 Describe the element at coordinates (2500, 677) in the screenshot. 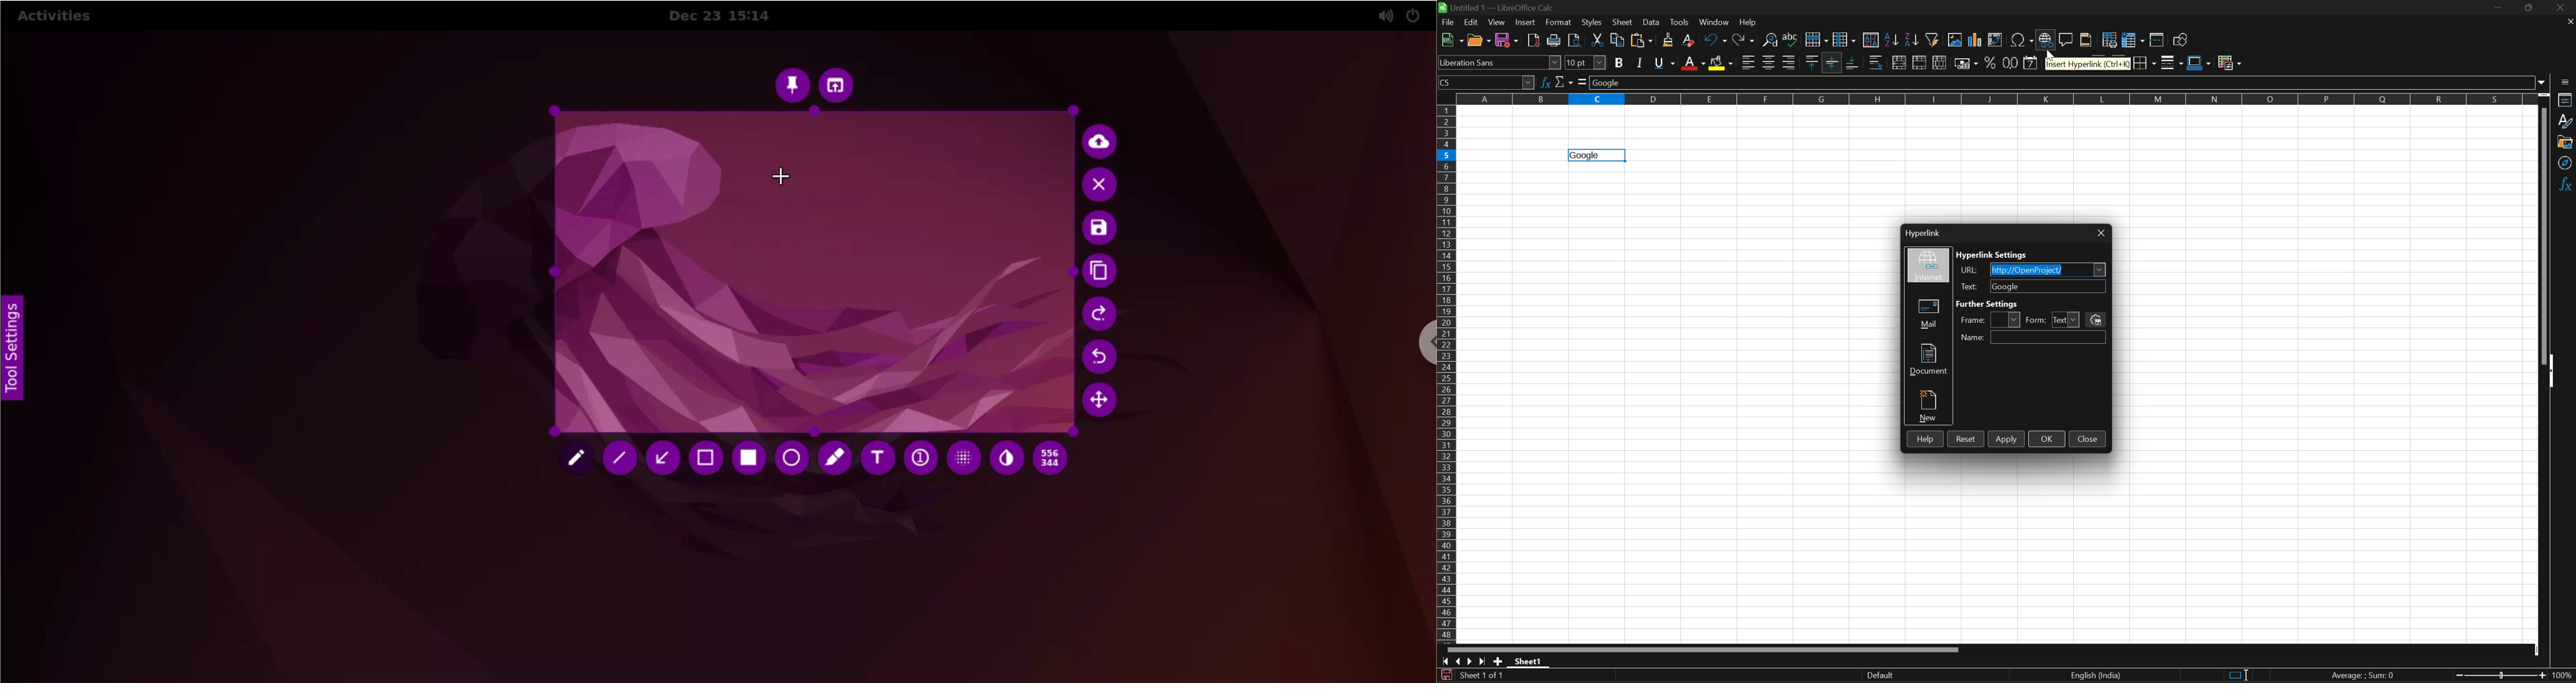

I see `Slider` at that location.